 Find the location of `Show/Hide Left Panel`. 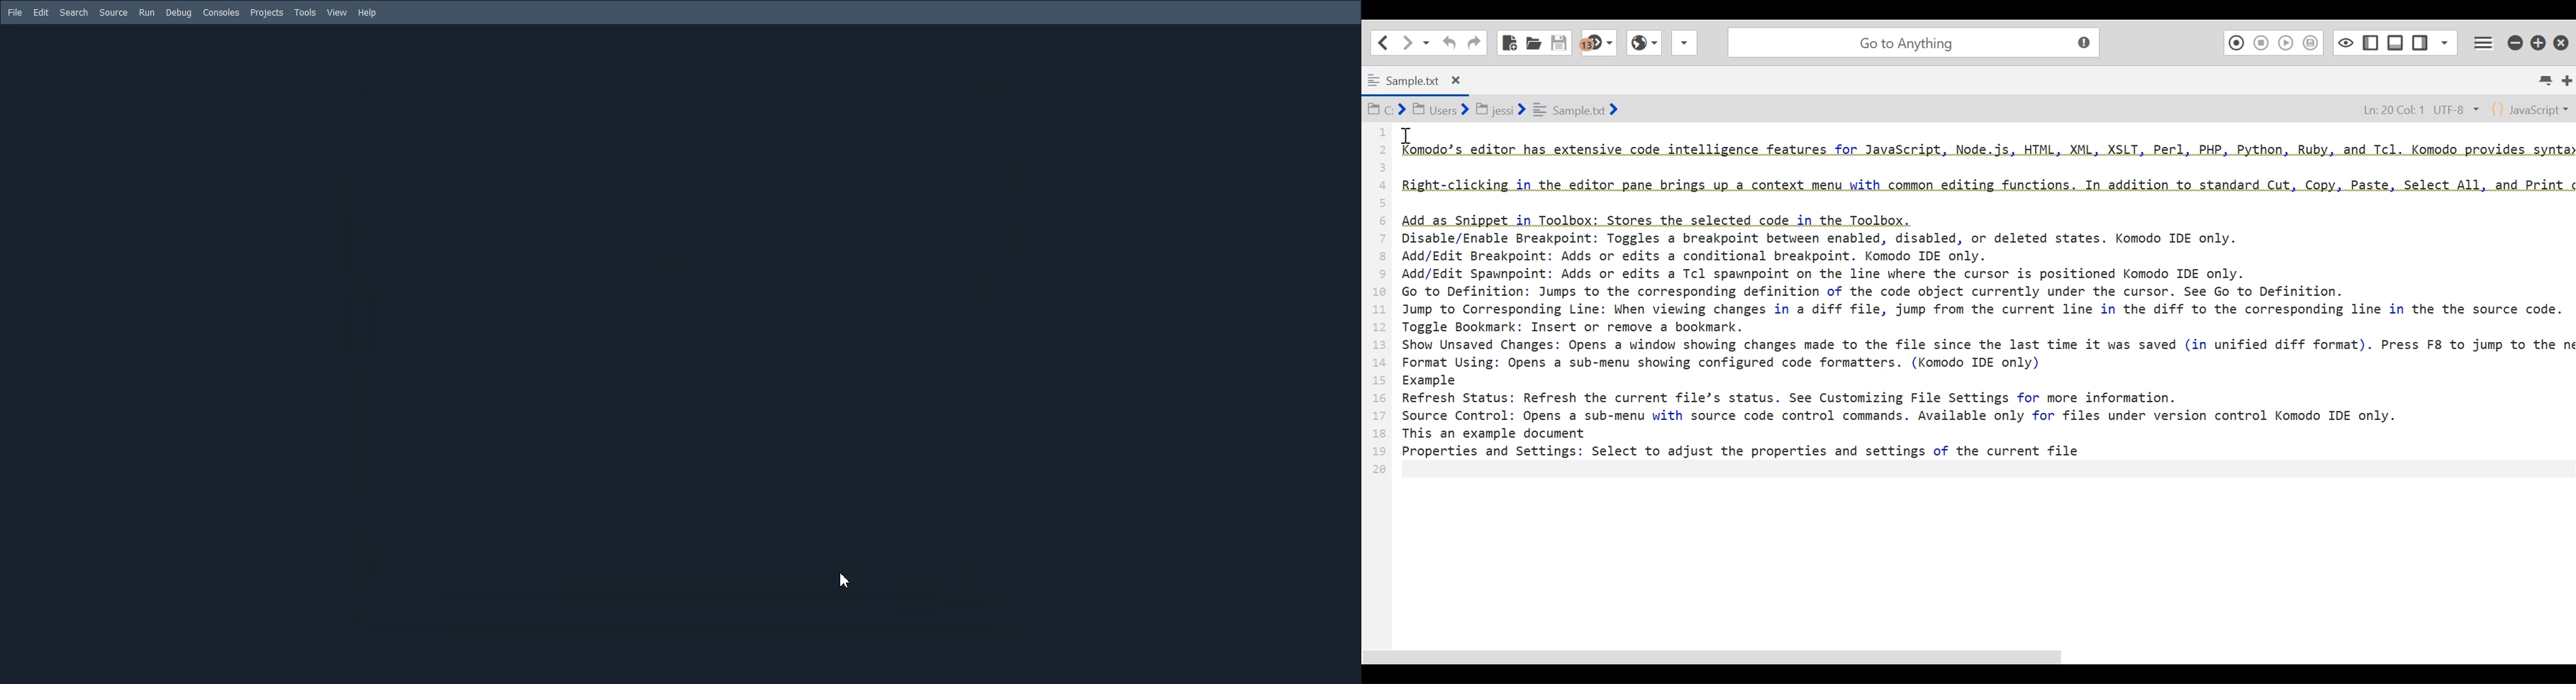

Show/Hide Left Panel is located at coordinates (2421, 40).